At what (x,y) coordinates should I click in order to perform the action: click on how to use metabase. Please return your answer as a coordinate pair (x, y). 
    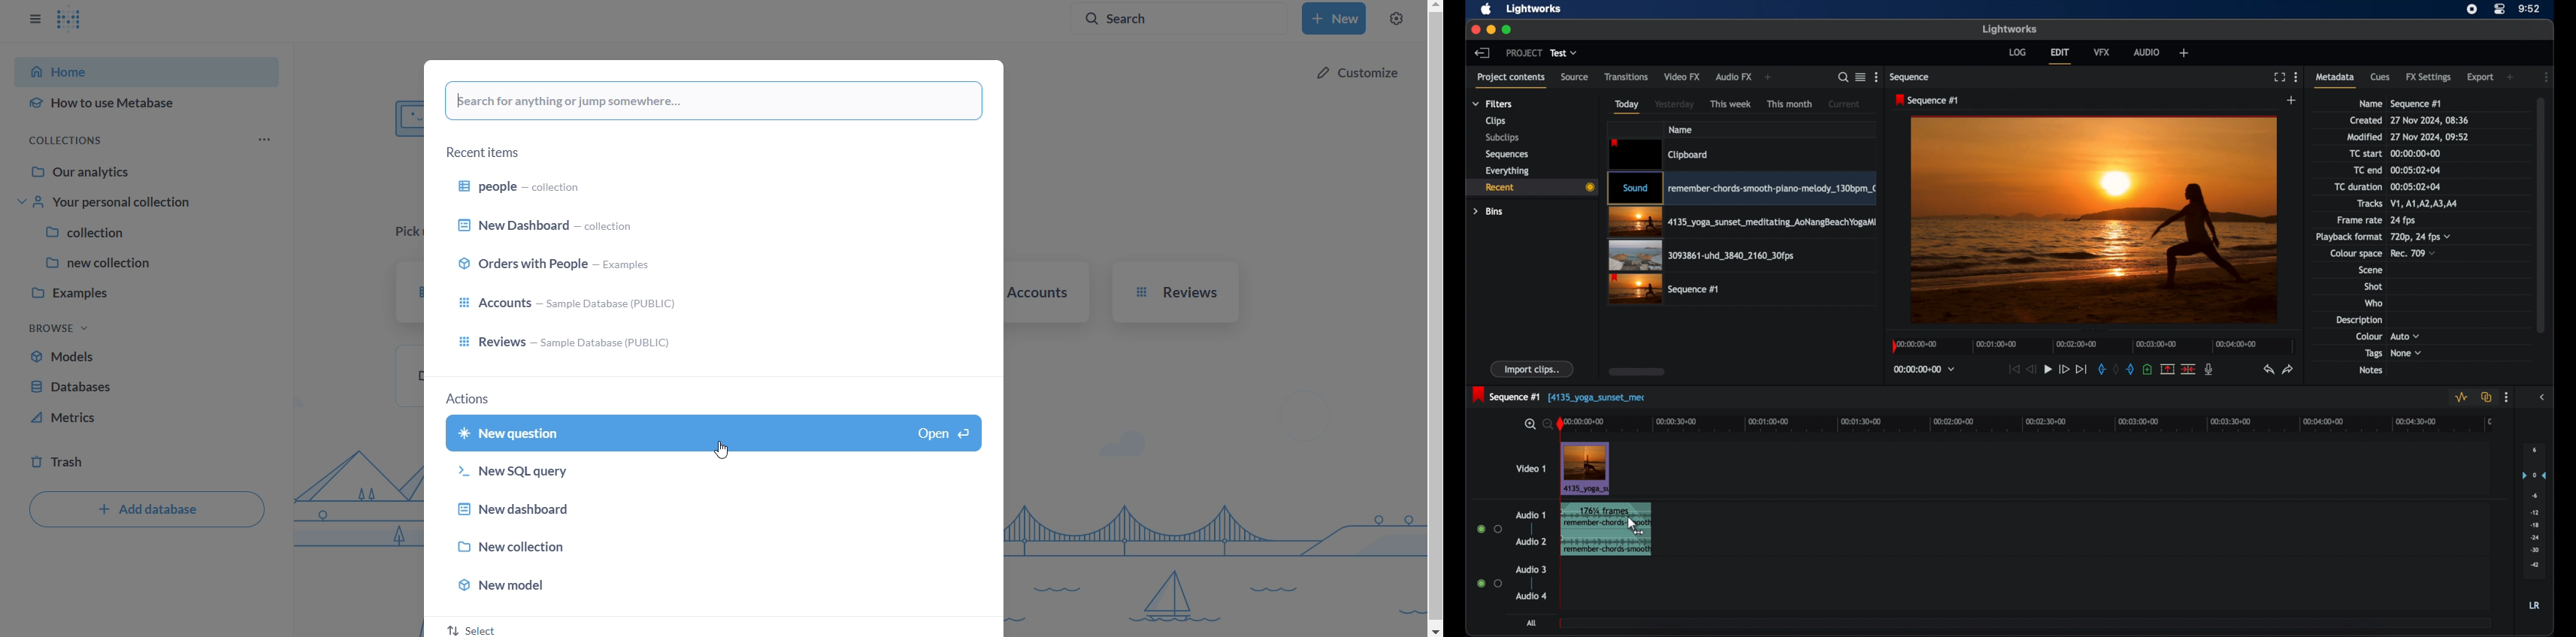
    Looking at the image, I should click on (150, 104).